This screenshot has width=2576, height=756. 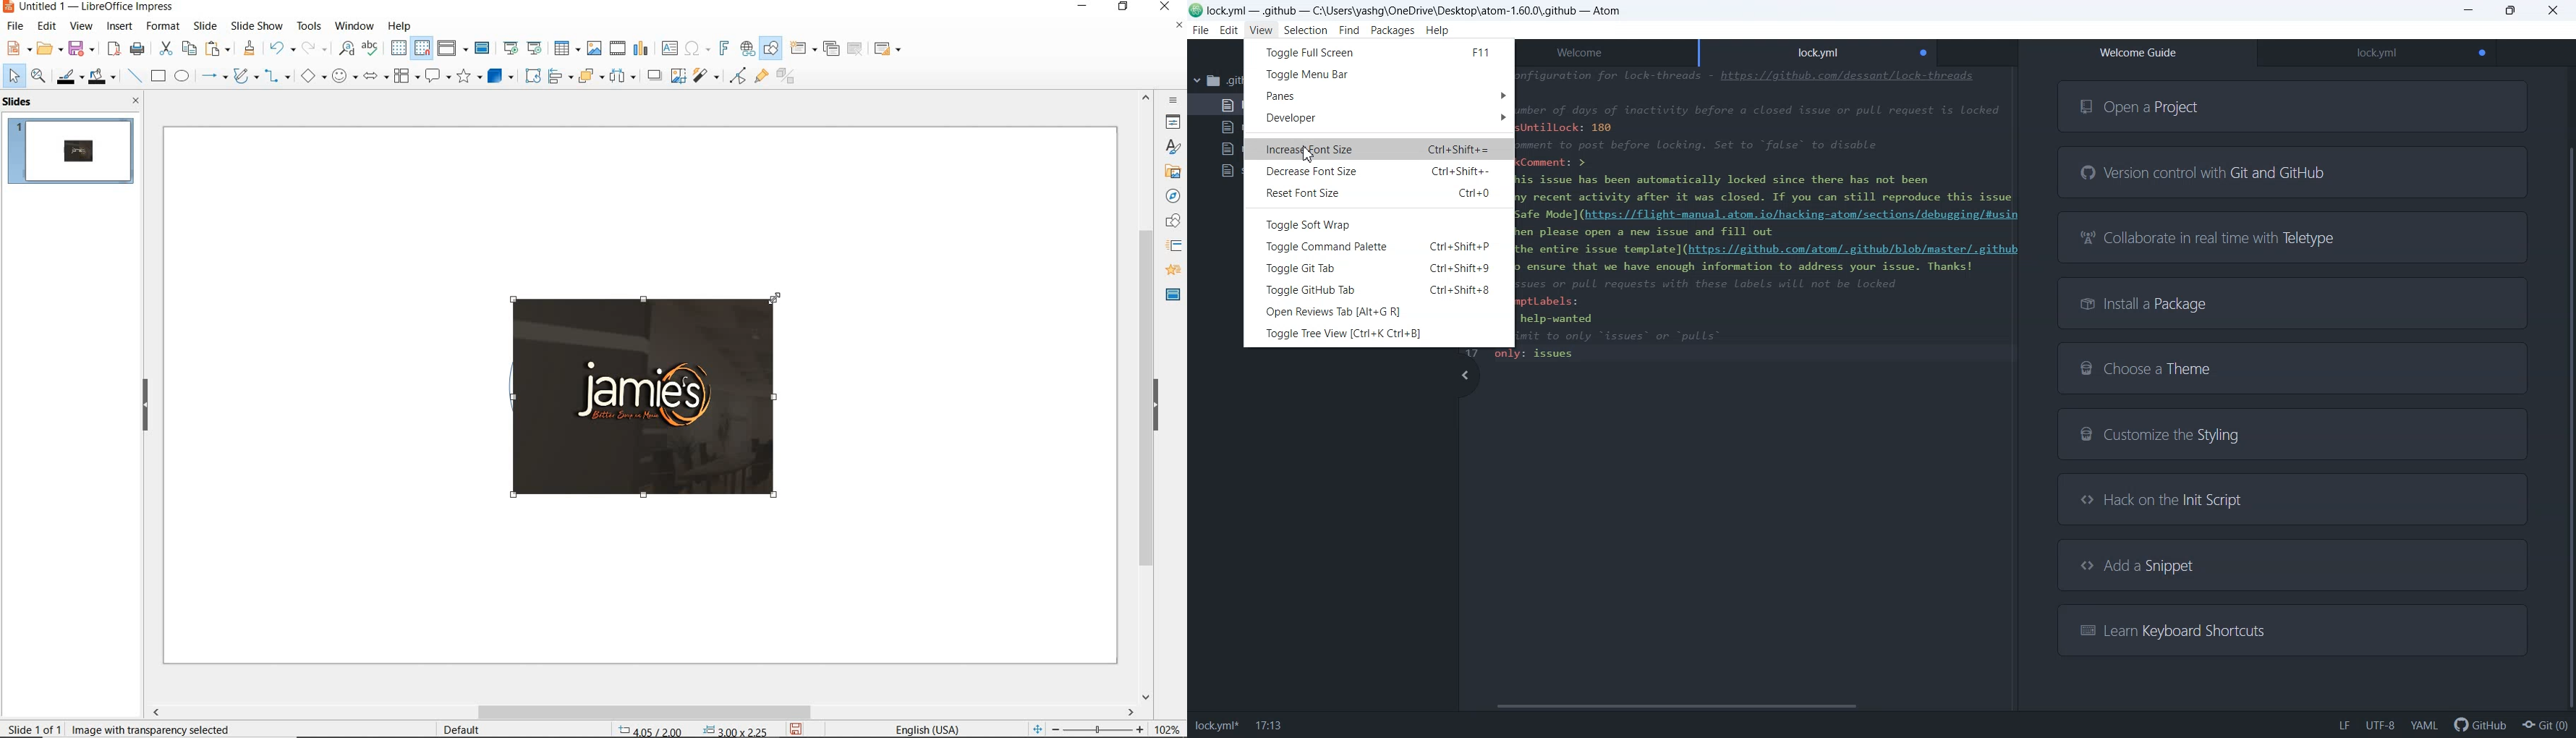 What do you see at coordinates (1614, 51) in the screenshot?
I see `Welcome ` at bounding box center [1614, 51].